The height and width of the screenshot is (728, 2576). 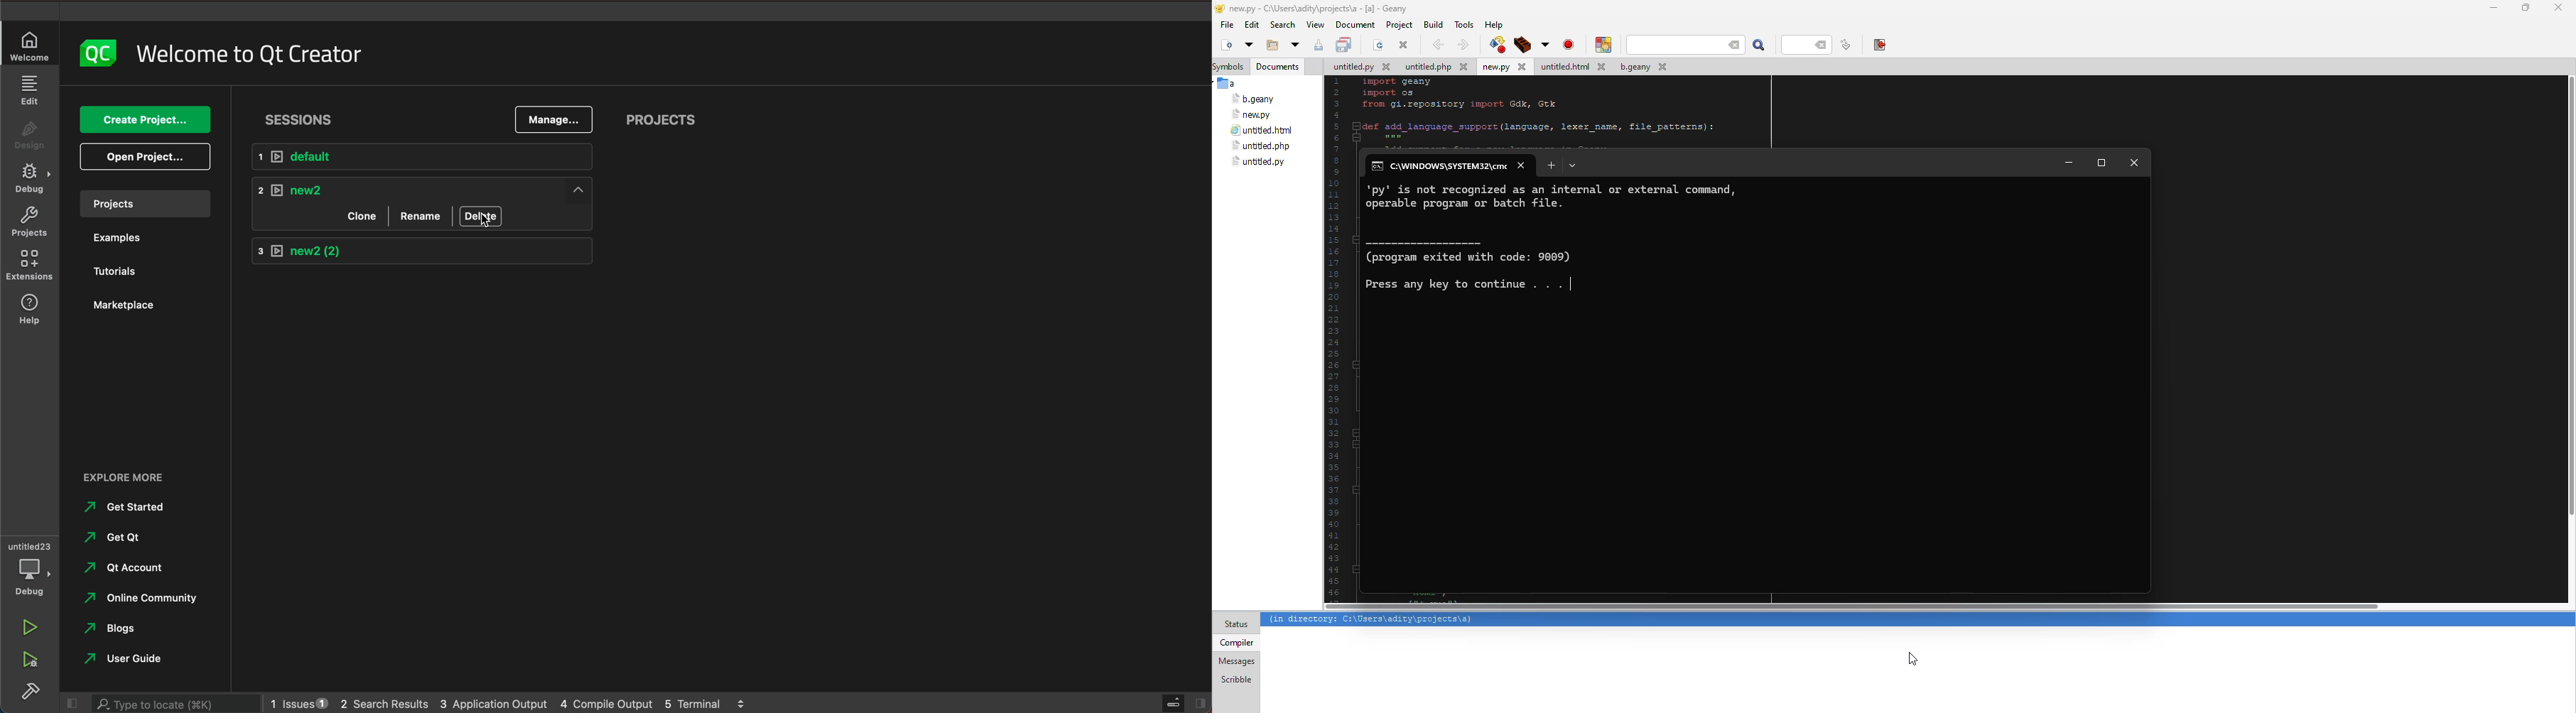 What do you see at coordinates (124, 569) in the screenshot?
I see `qt account` at bounding box center [124, 569].